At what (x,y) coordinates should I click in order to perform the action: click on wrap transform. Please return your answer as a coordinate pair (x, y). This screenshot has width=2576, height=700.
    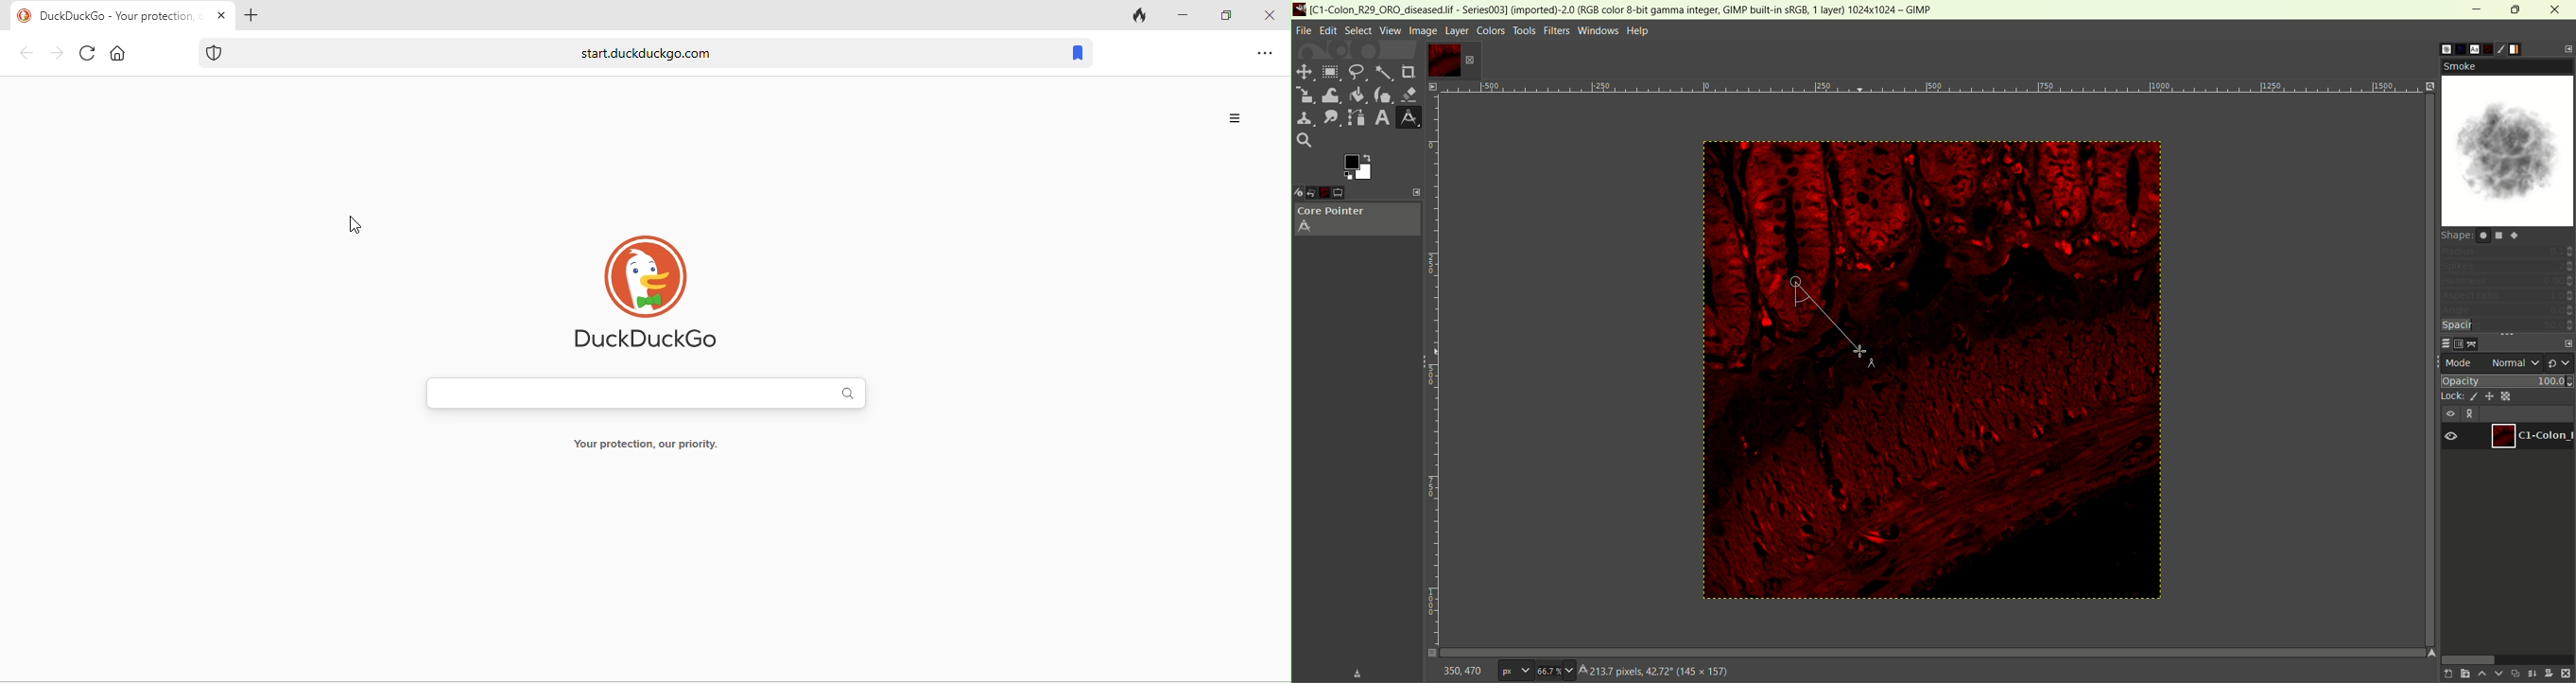
    Looking at the image, I should click on (1328, 94).